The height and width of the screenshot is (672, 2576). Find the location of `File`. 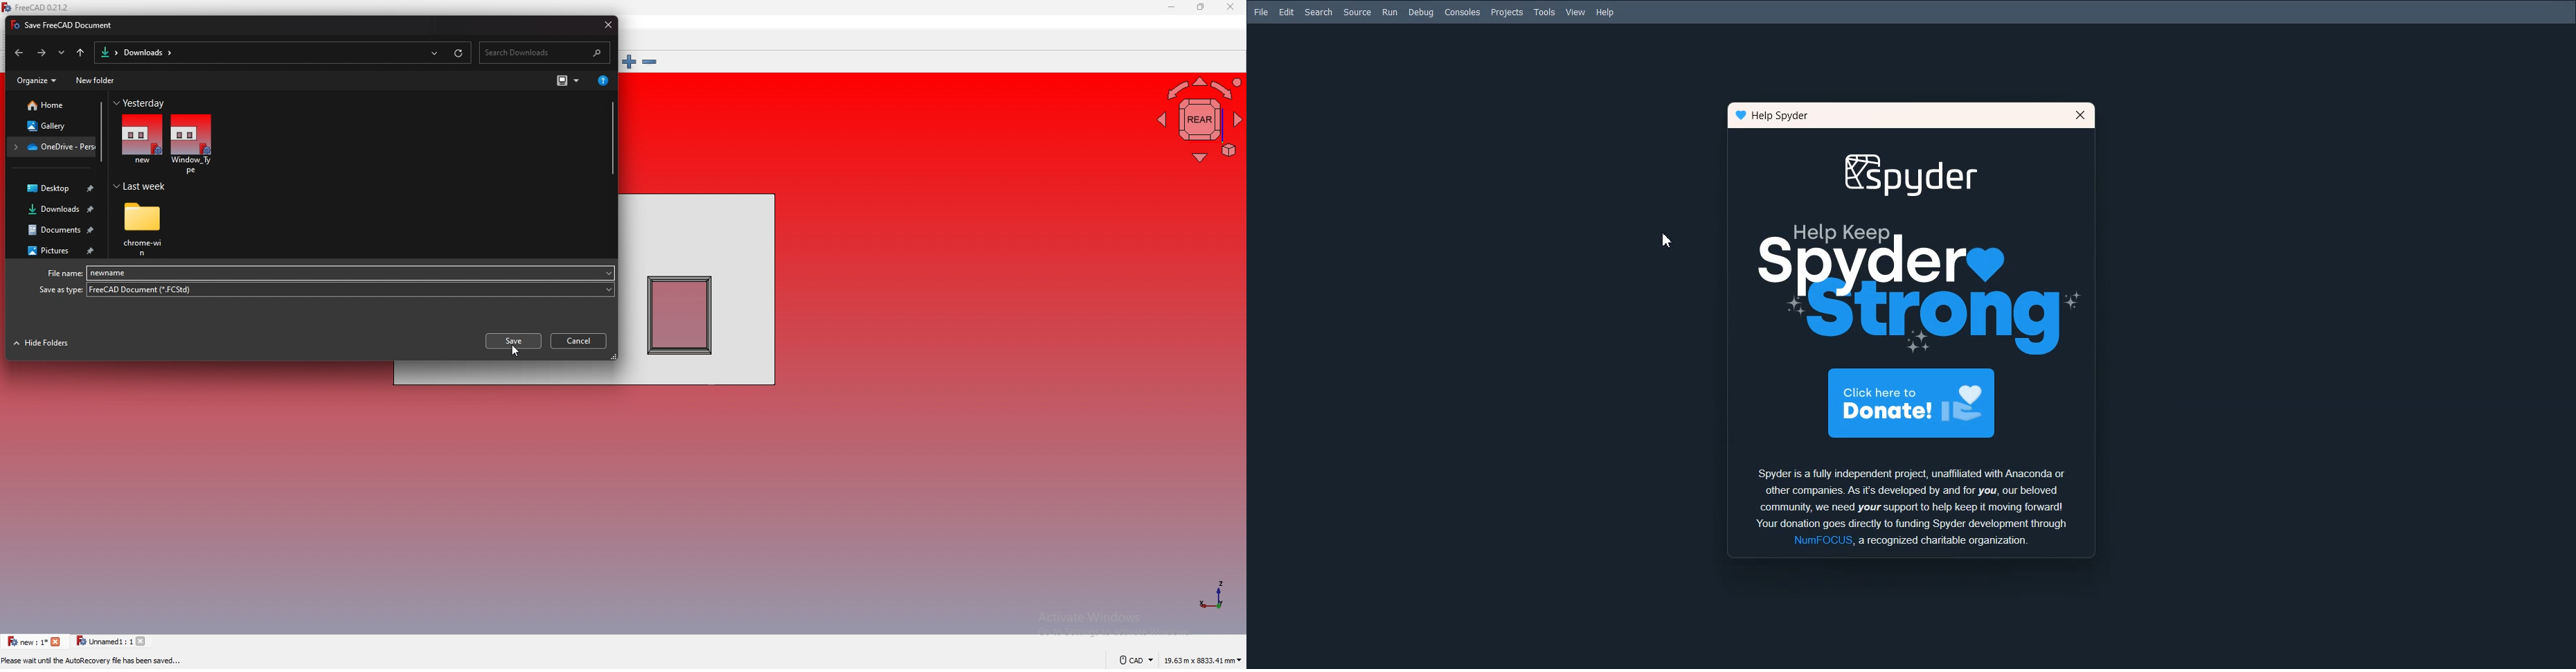

File is located at coordinates (1261, 12).